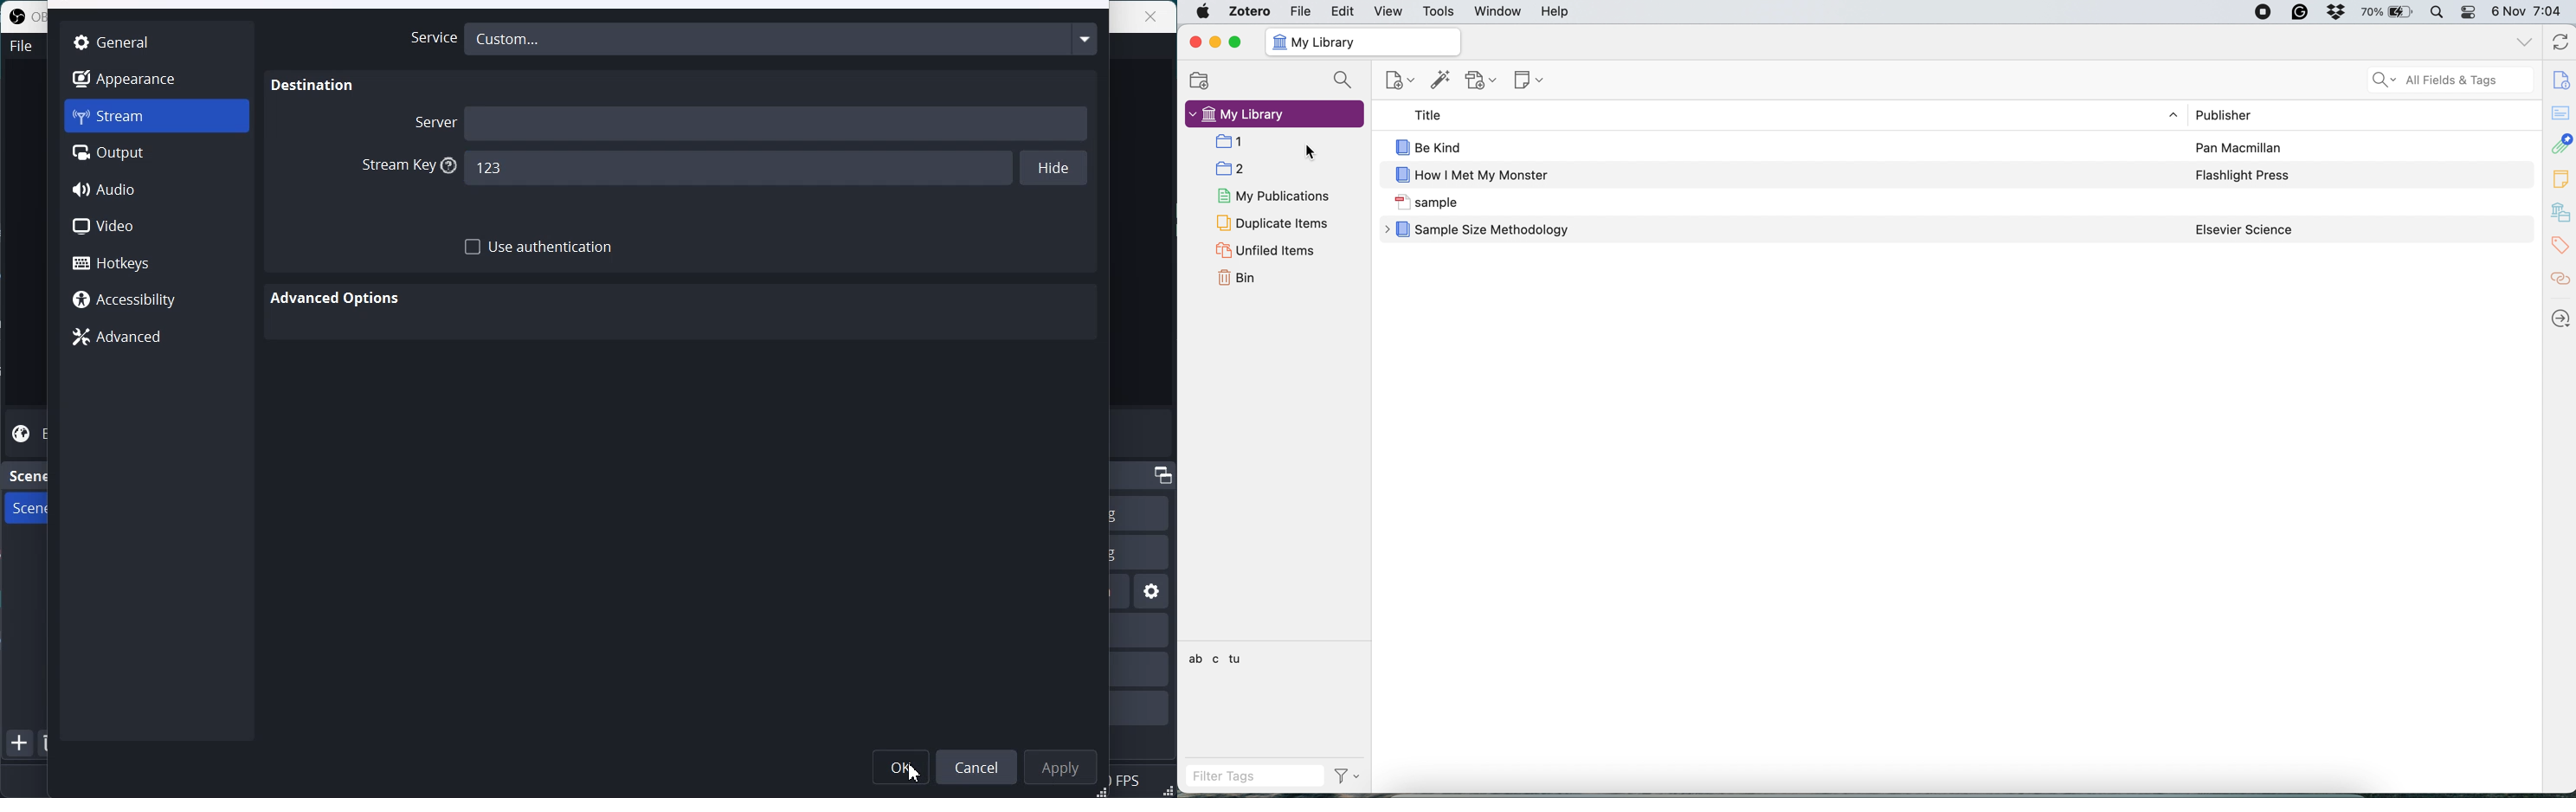  What do you see at coordinates (1423, 115) in the screenshot?
I see `title` at bounding box center [1423, 115].